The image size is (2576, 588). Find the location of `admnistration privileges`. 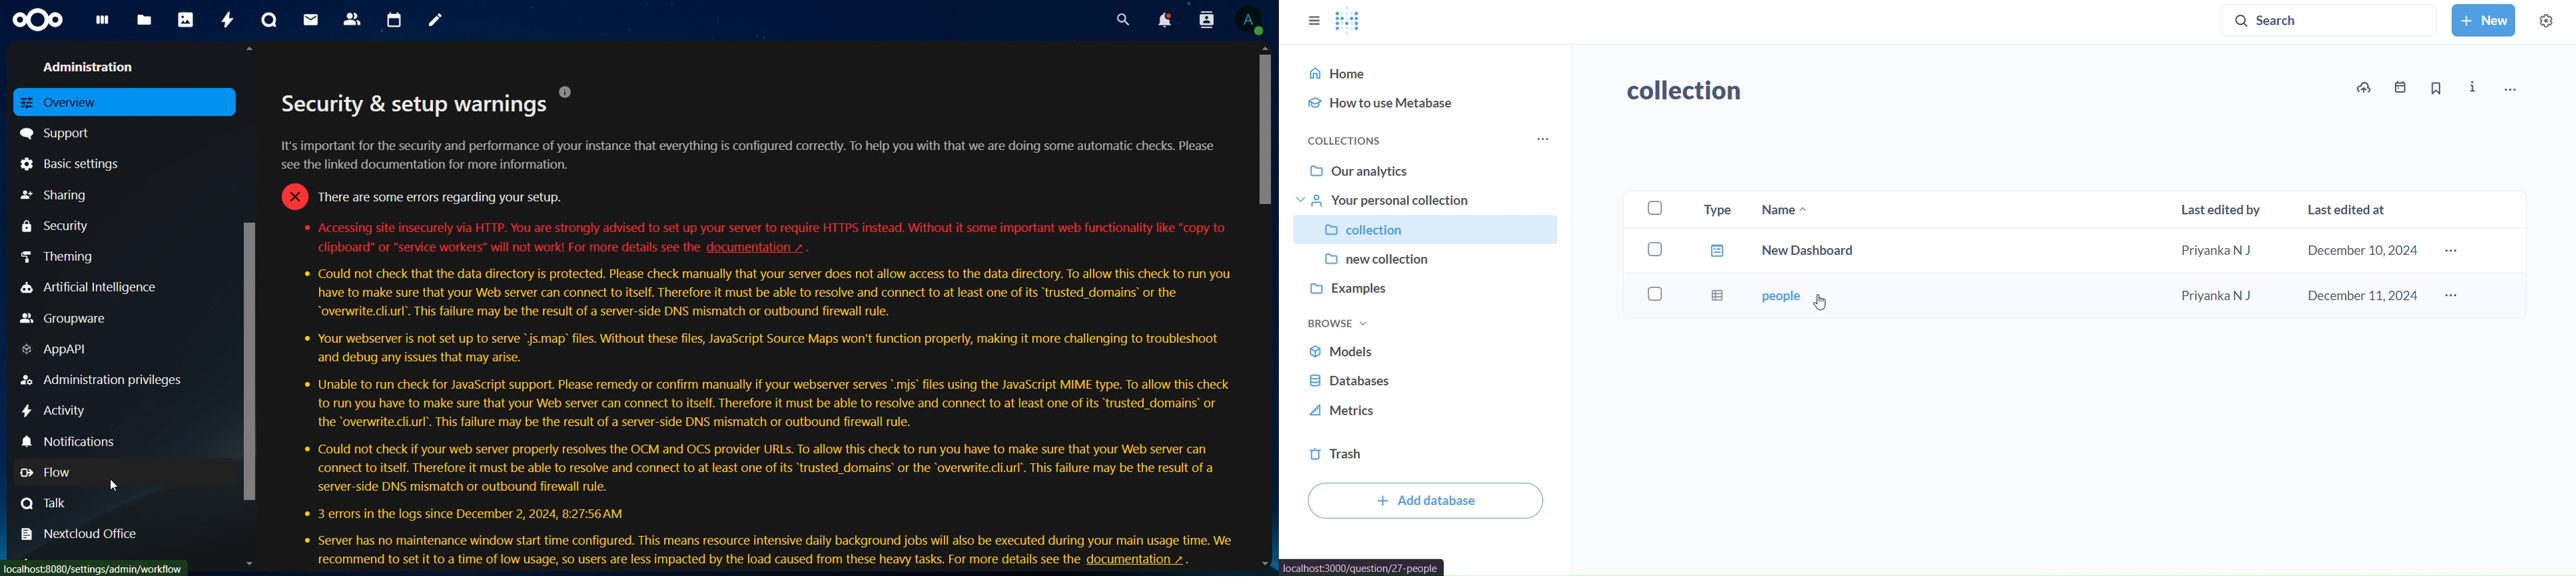

admnistration privileges is located at coordinates (103, 380).